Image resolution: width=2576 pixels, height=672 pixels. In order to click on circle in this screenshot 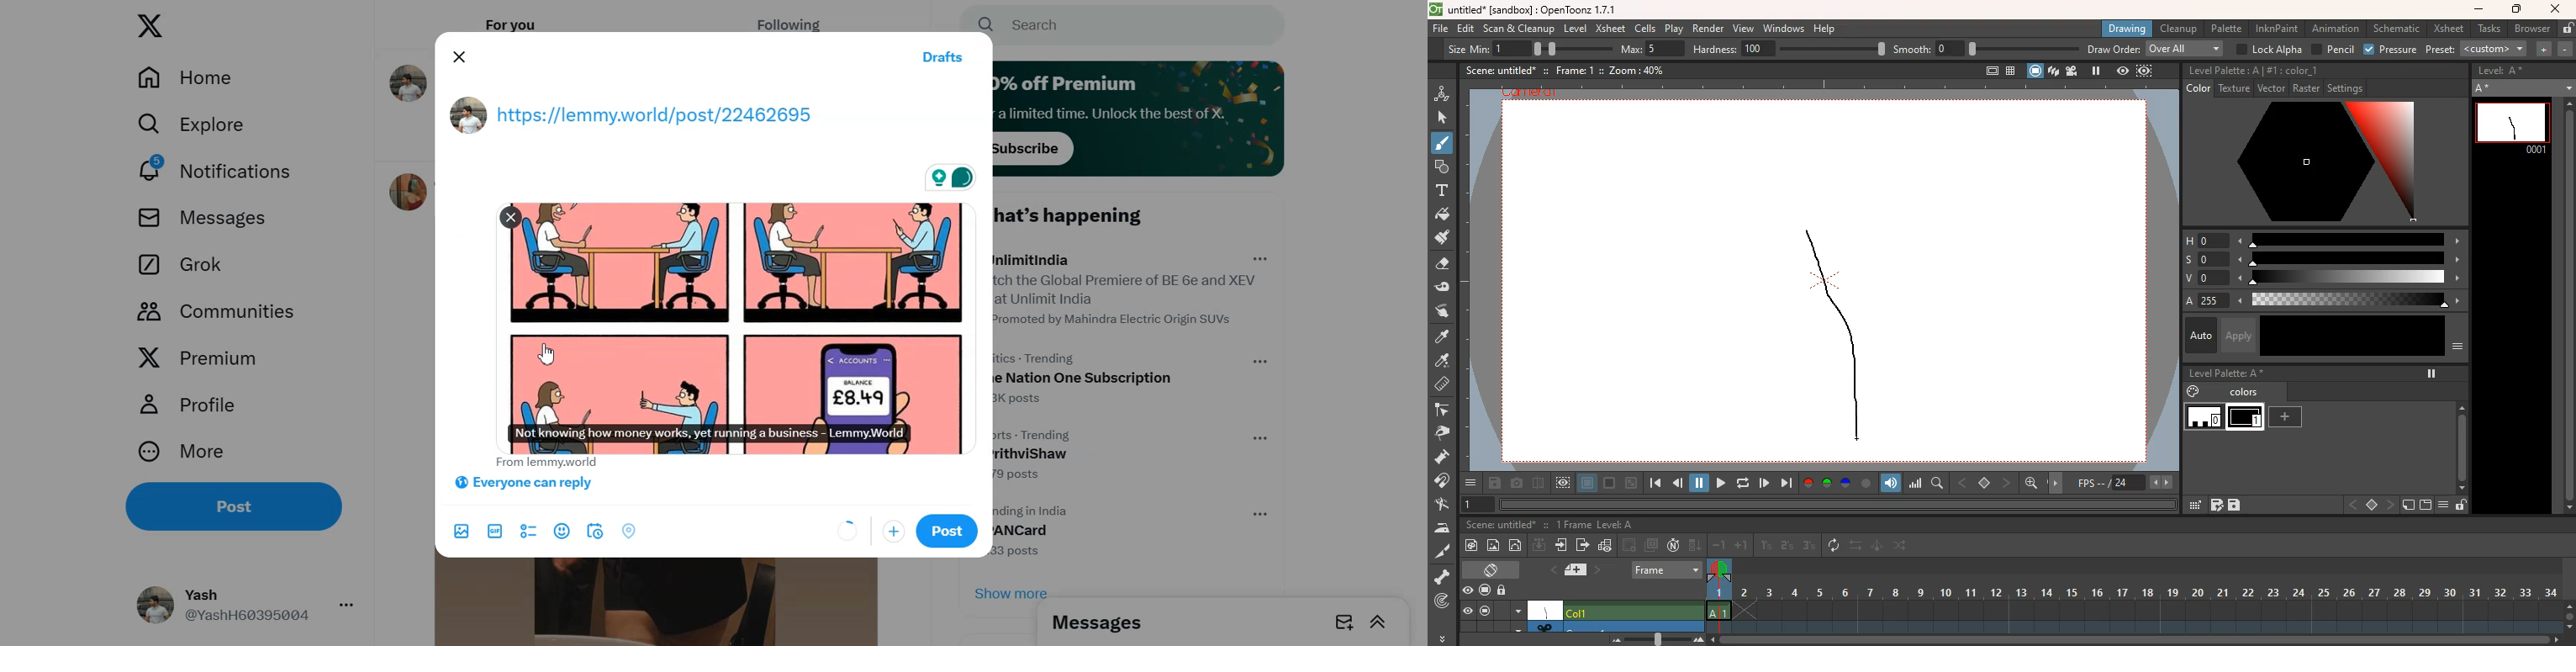, I will do `click(1866, 483)`.